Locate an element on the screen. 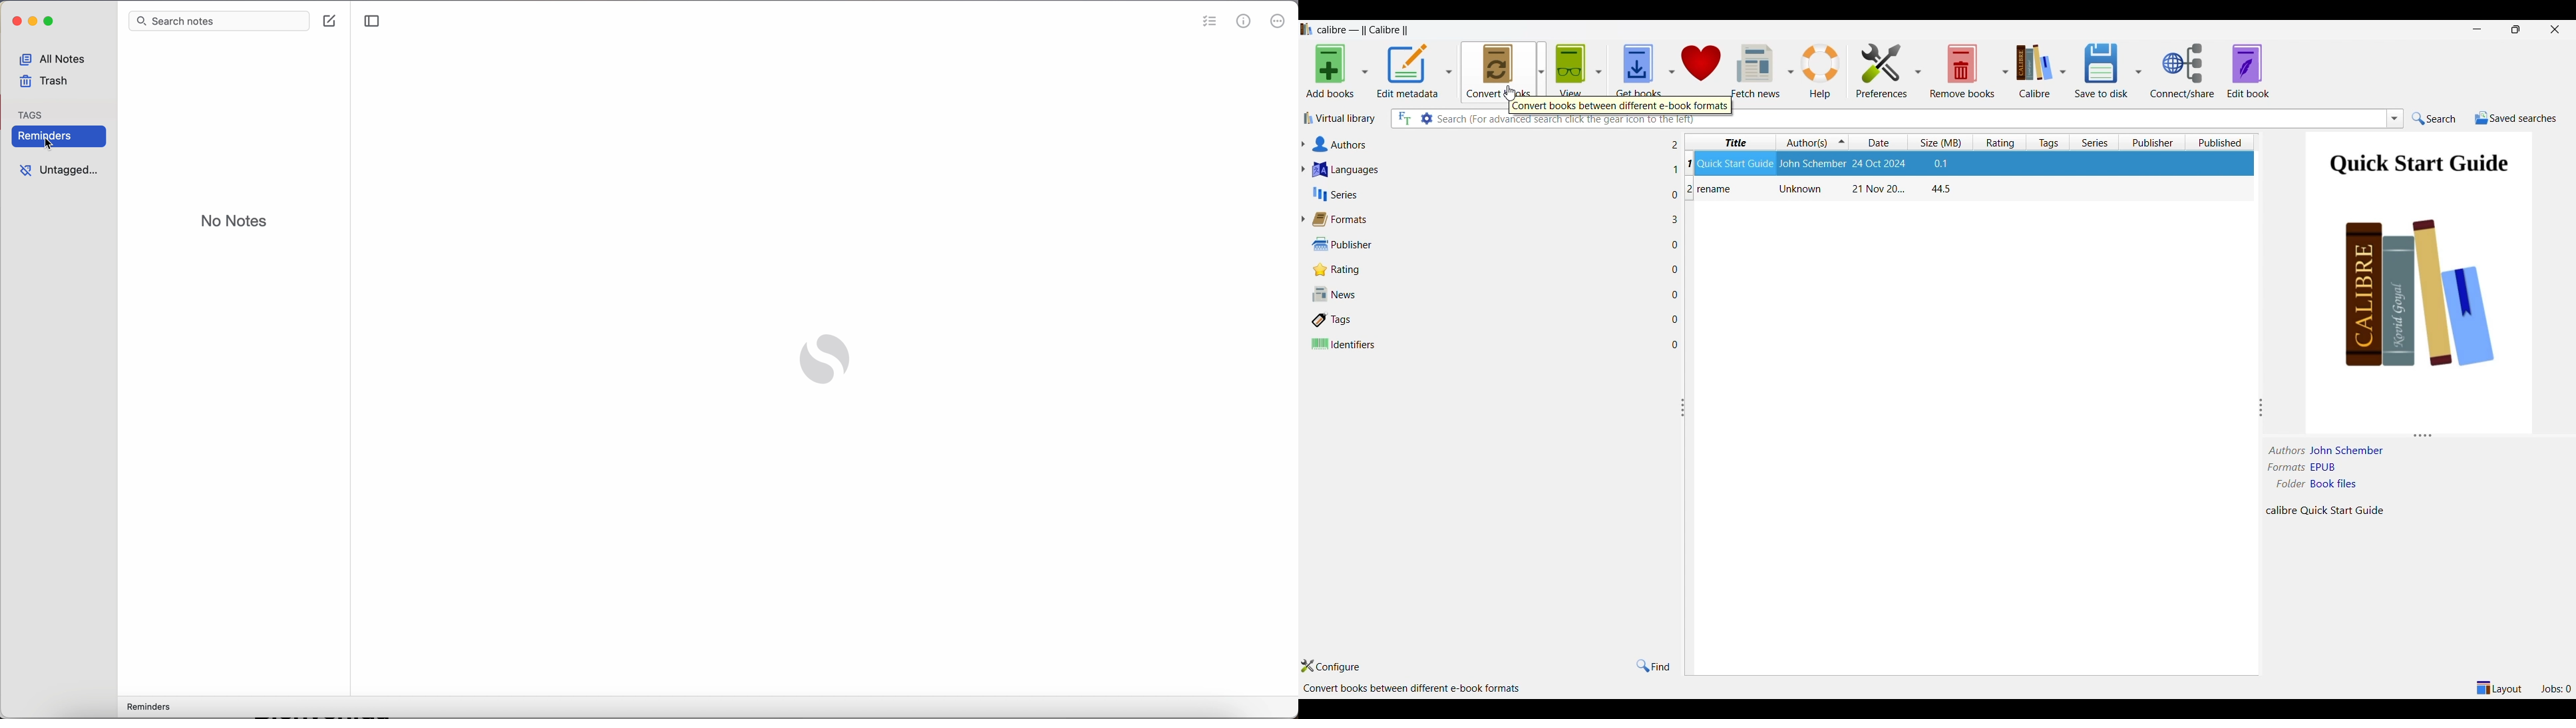 Image resolution: width=2576 pixels, height=728 pixels. check list is located at coordinates (1210, 21).